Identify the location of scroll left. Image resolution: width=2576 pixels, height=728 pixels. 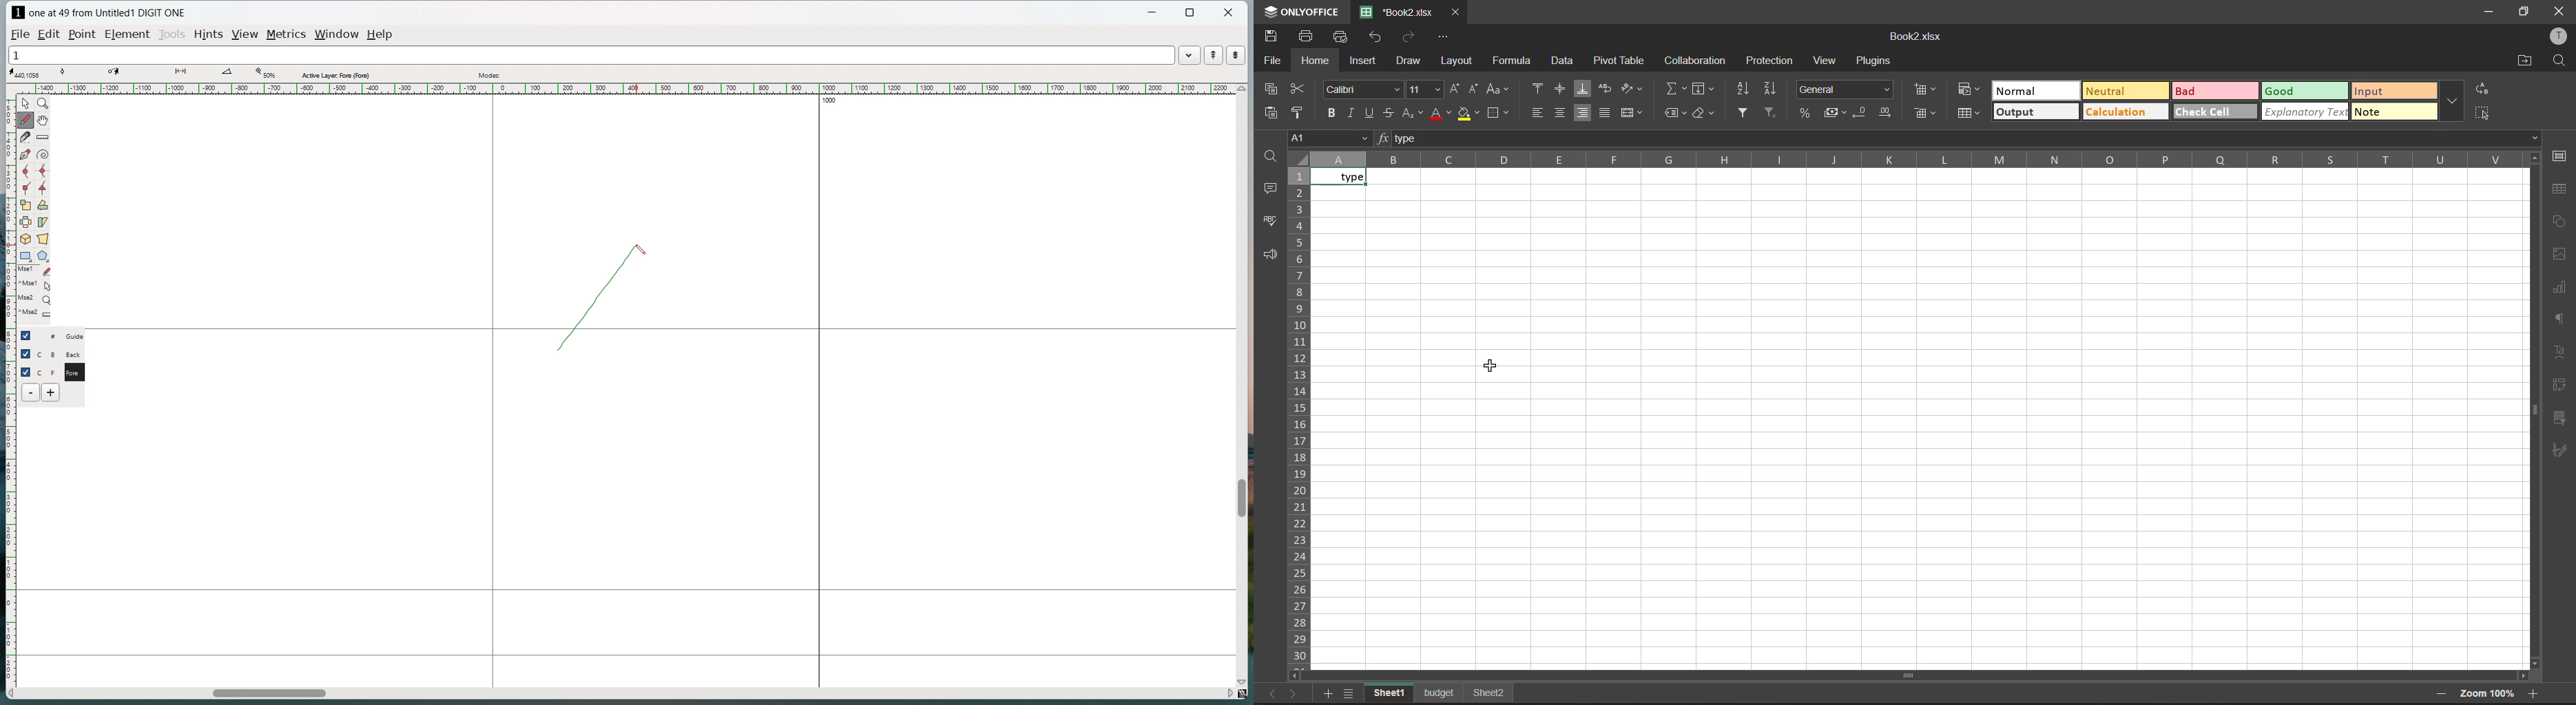
(12, 694).